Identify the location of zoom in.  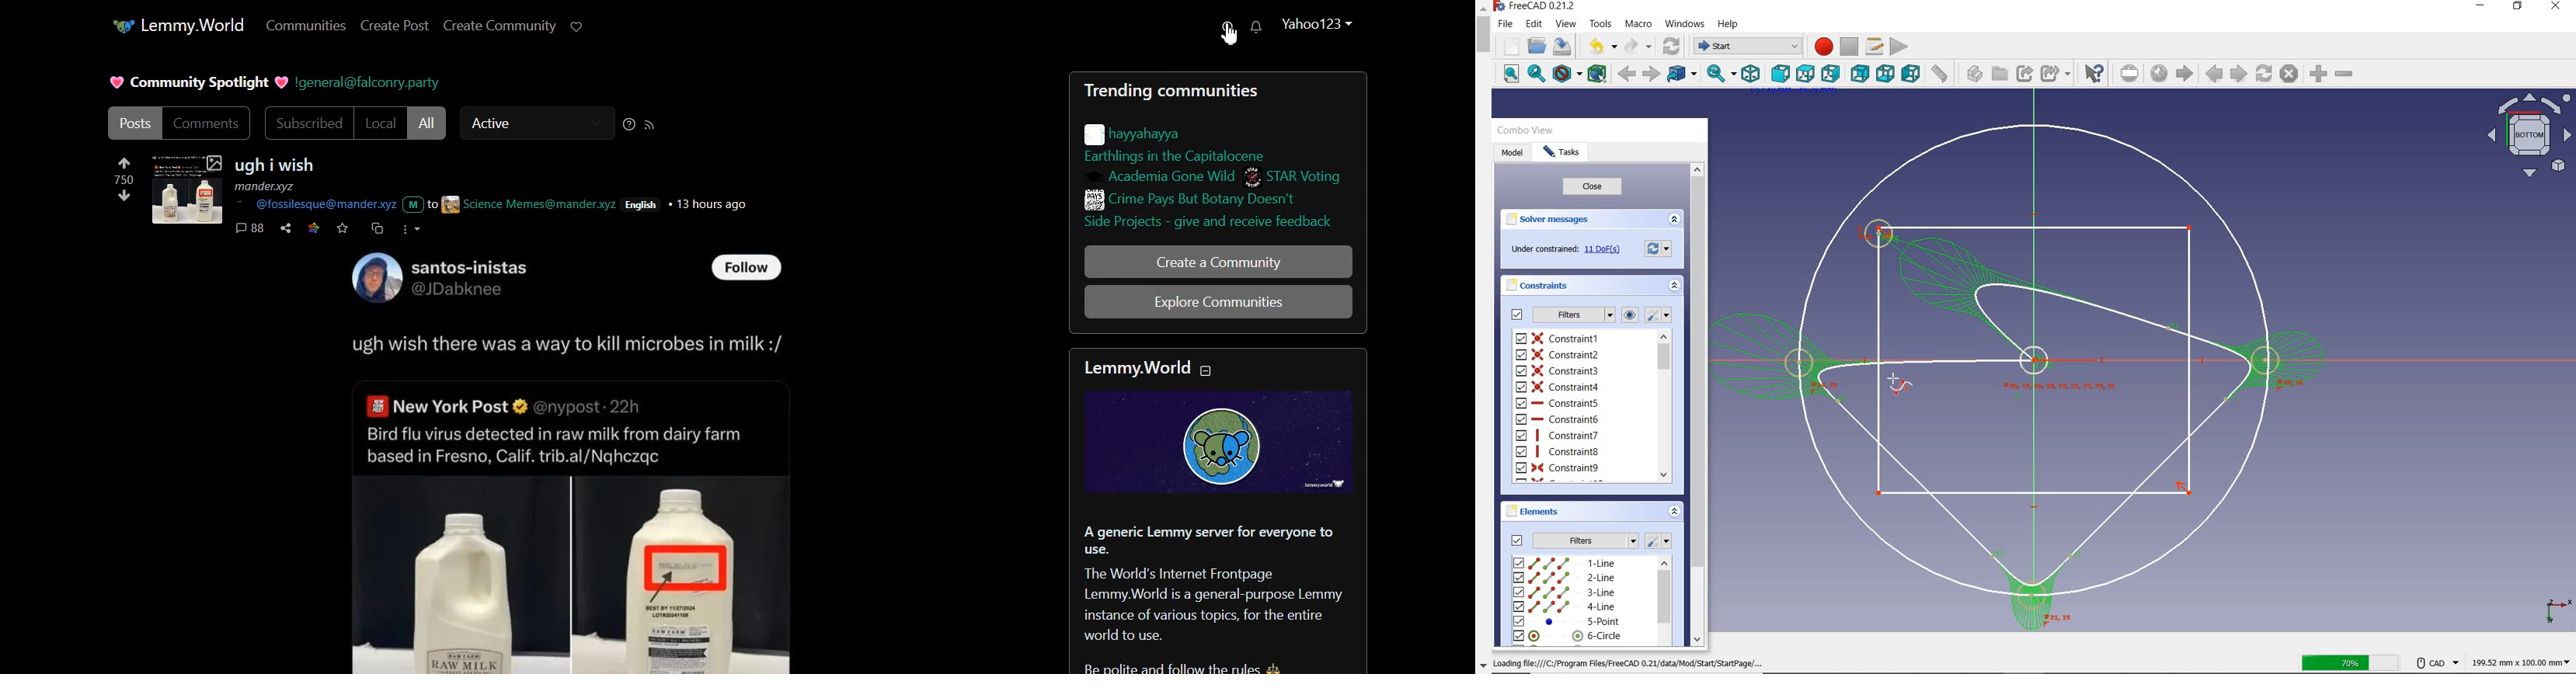
(2318, 74).